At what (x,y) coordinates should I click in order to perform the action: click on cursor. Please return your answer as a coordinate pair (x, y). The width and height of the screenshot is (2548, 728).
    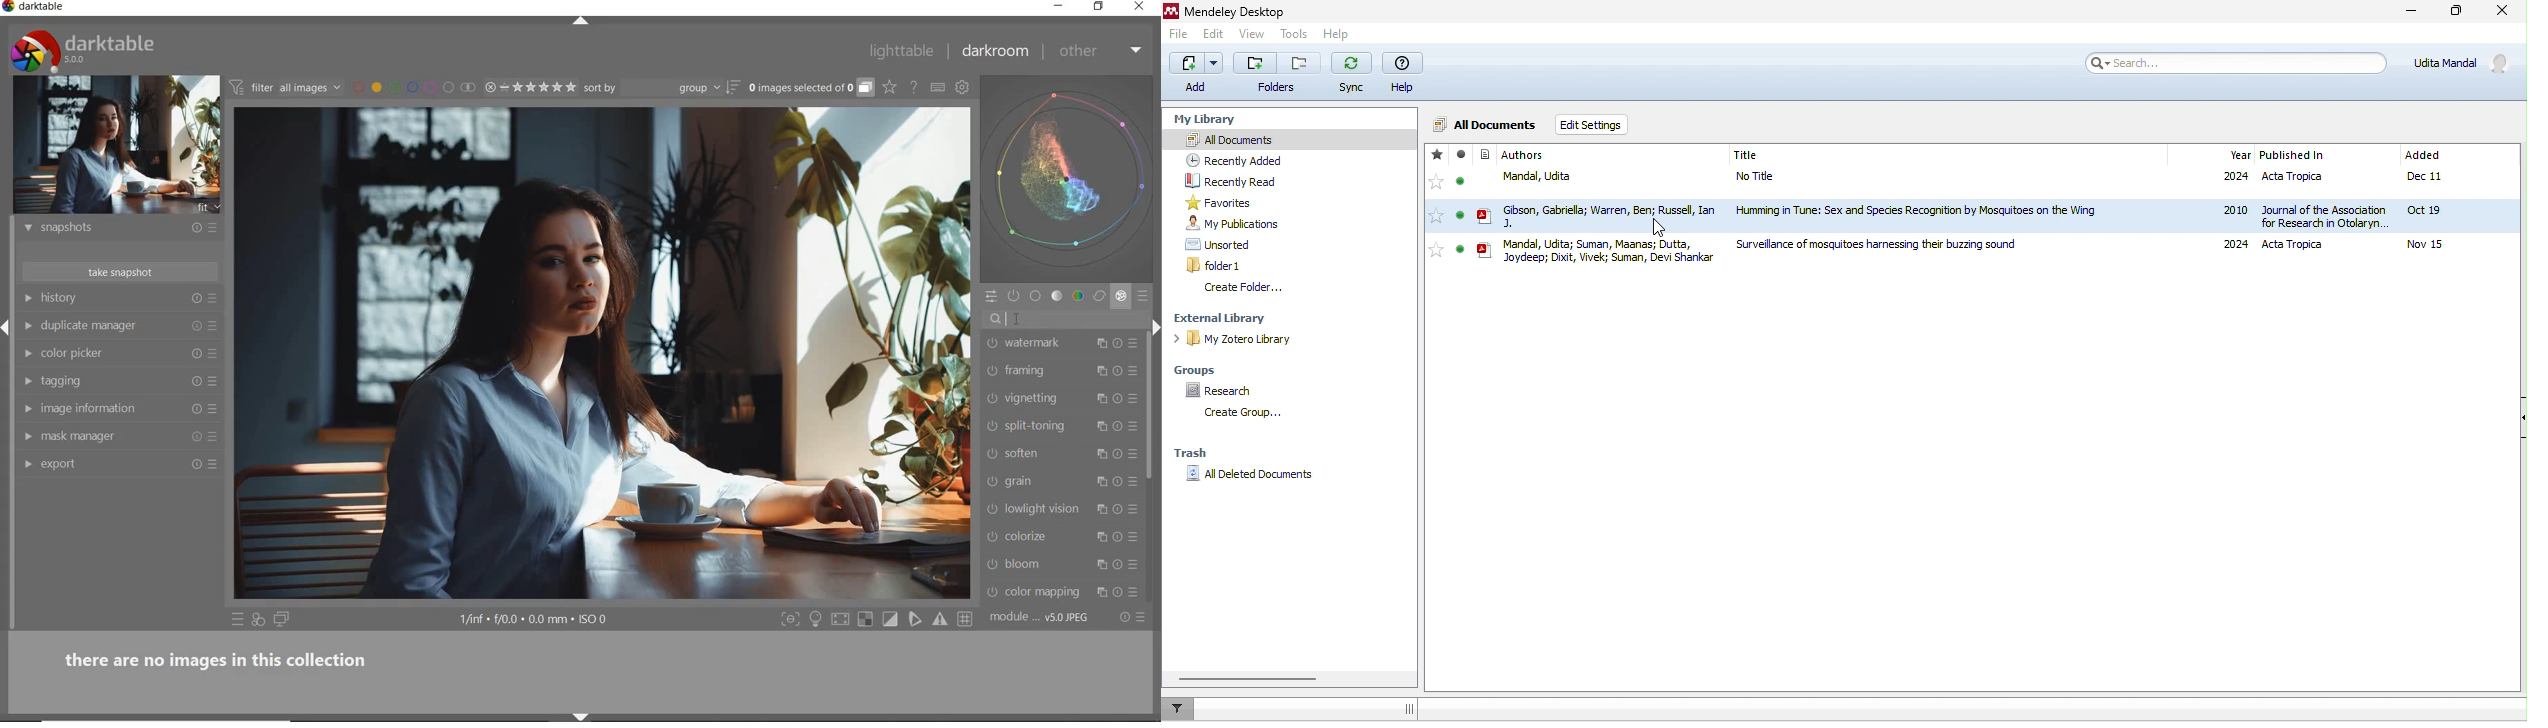
    Looking at the image, I should click on (1666, 225).